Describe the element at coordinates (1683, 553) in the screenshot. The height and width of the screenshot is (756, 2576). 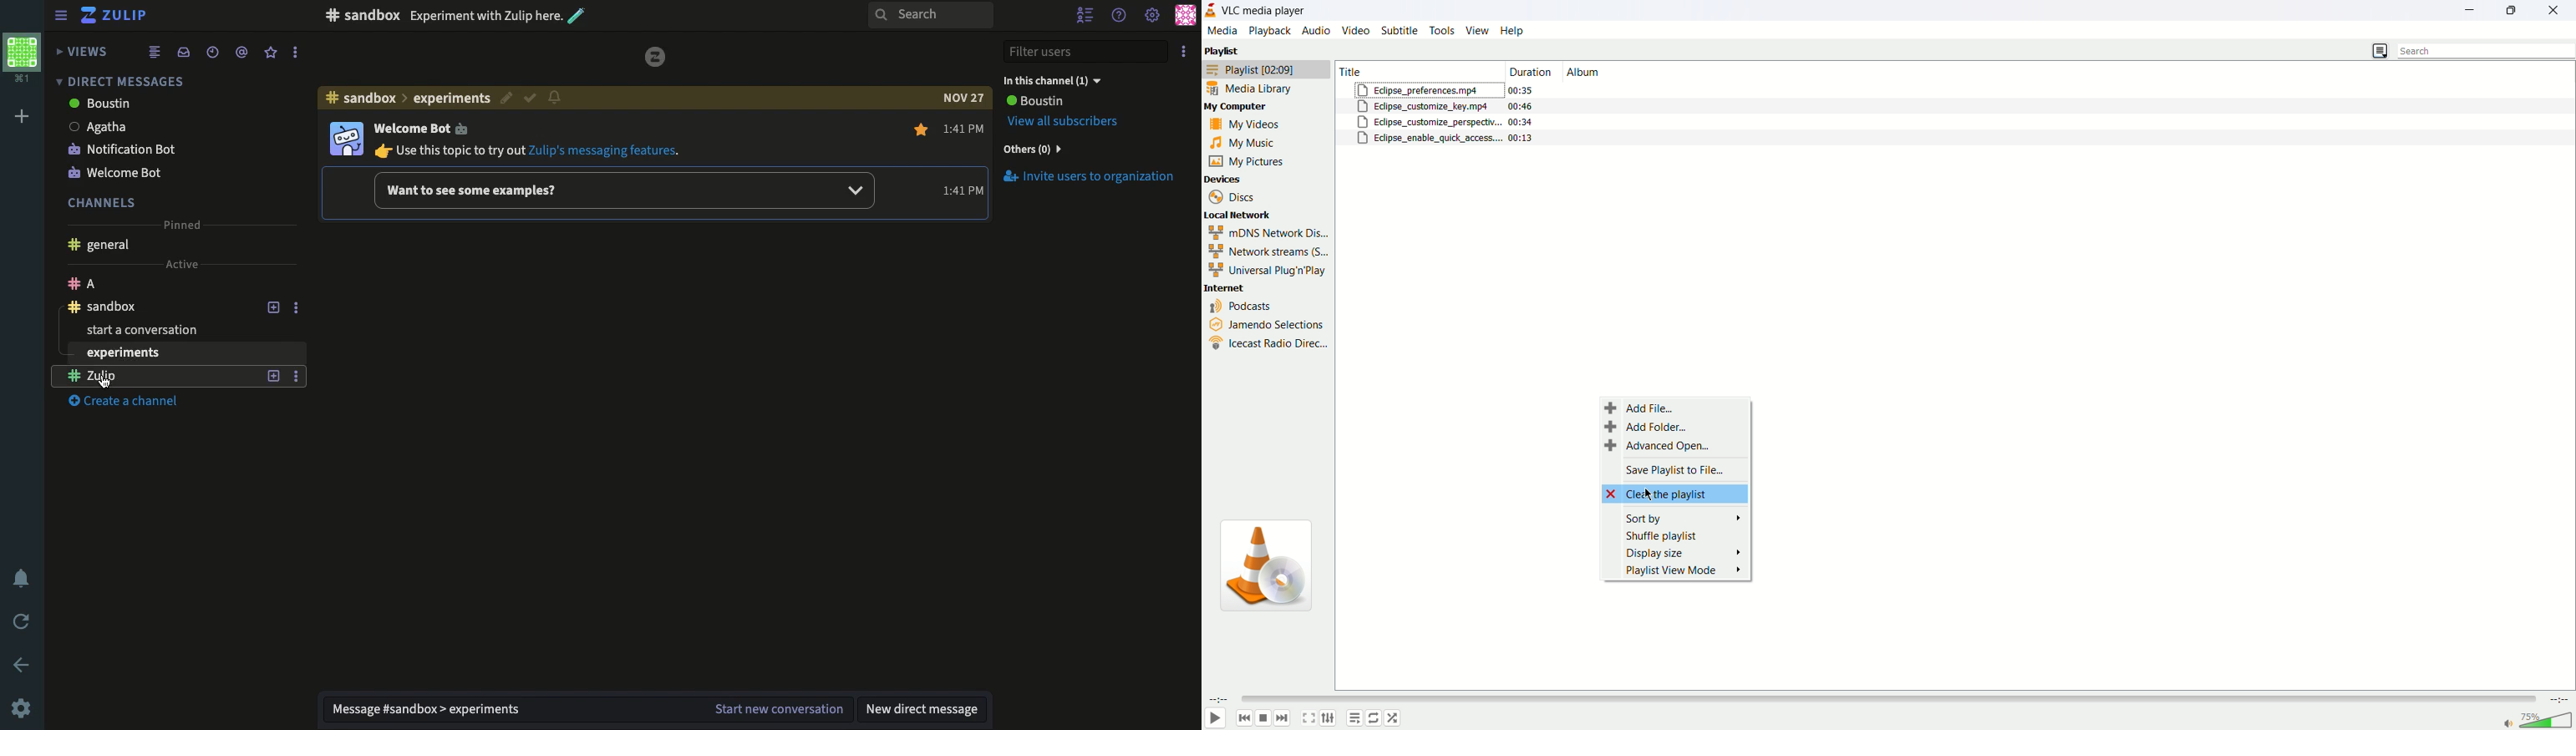
I see `display size` at that location.